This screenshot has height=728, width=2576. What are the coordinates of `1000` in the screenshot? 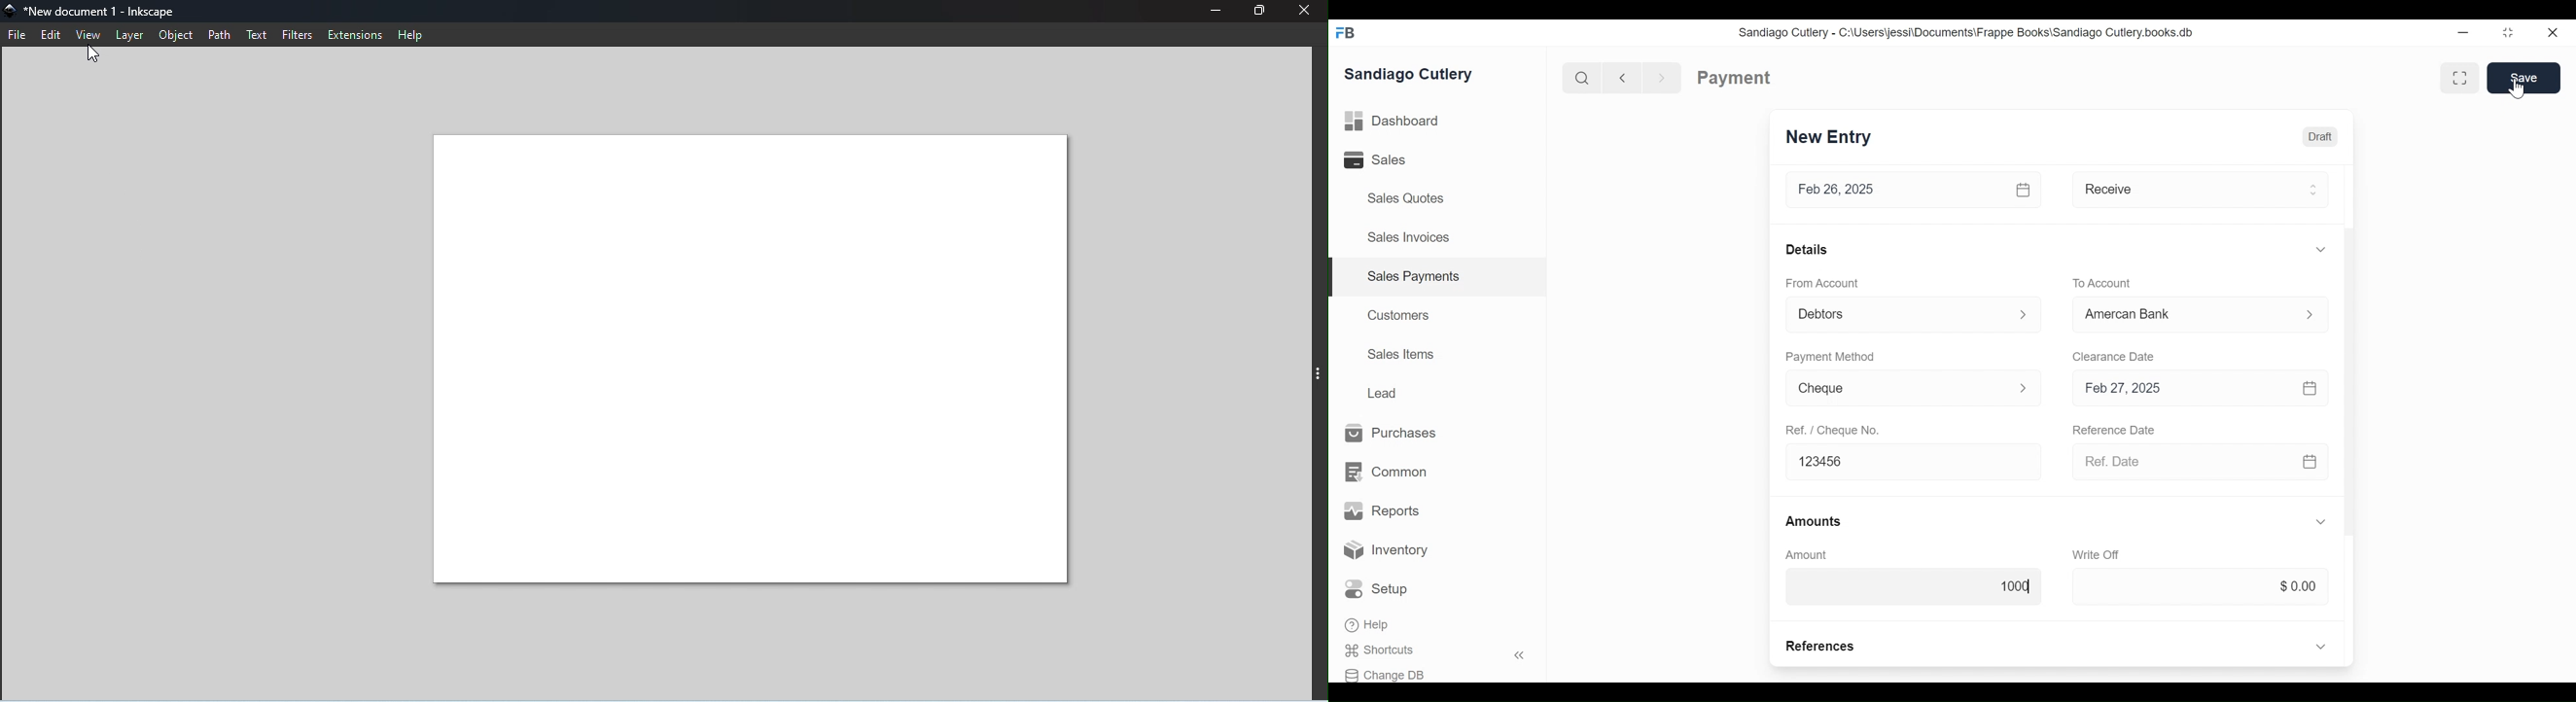 It's located at (1913, 585).